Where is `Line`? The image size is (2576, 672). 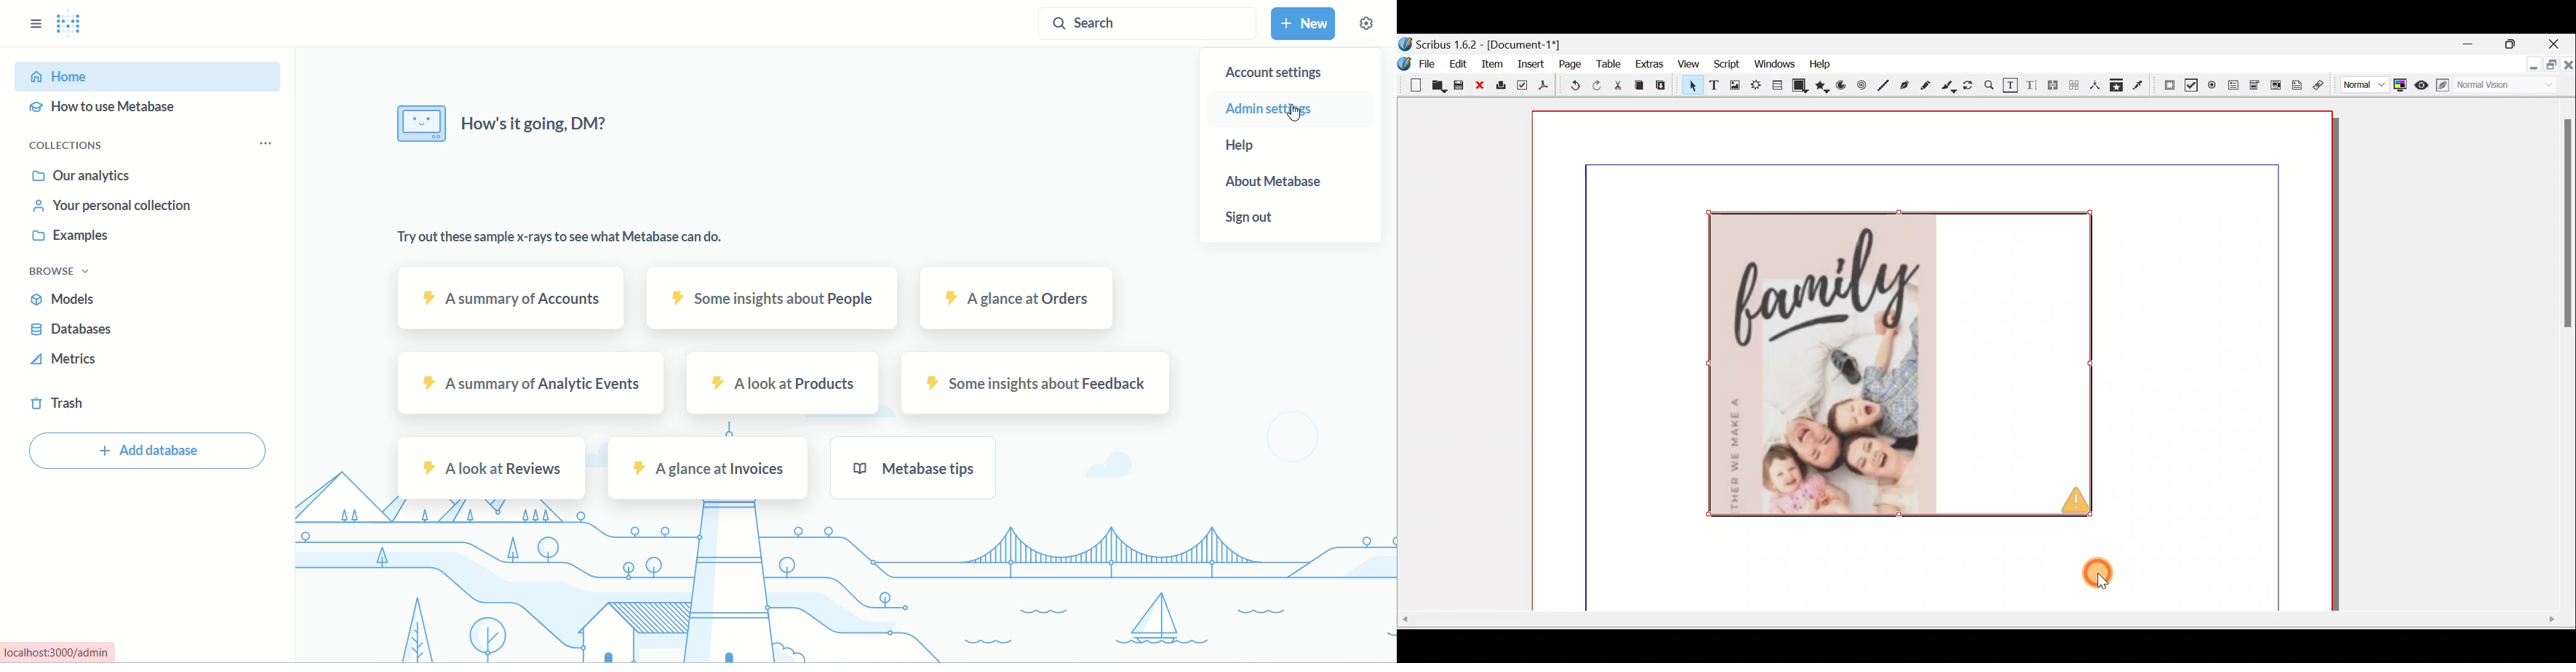
Line is located at coordinates (1884, 86).